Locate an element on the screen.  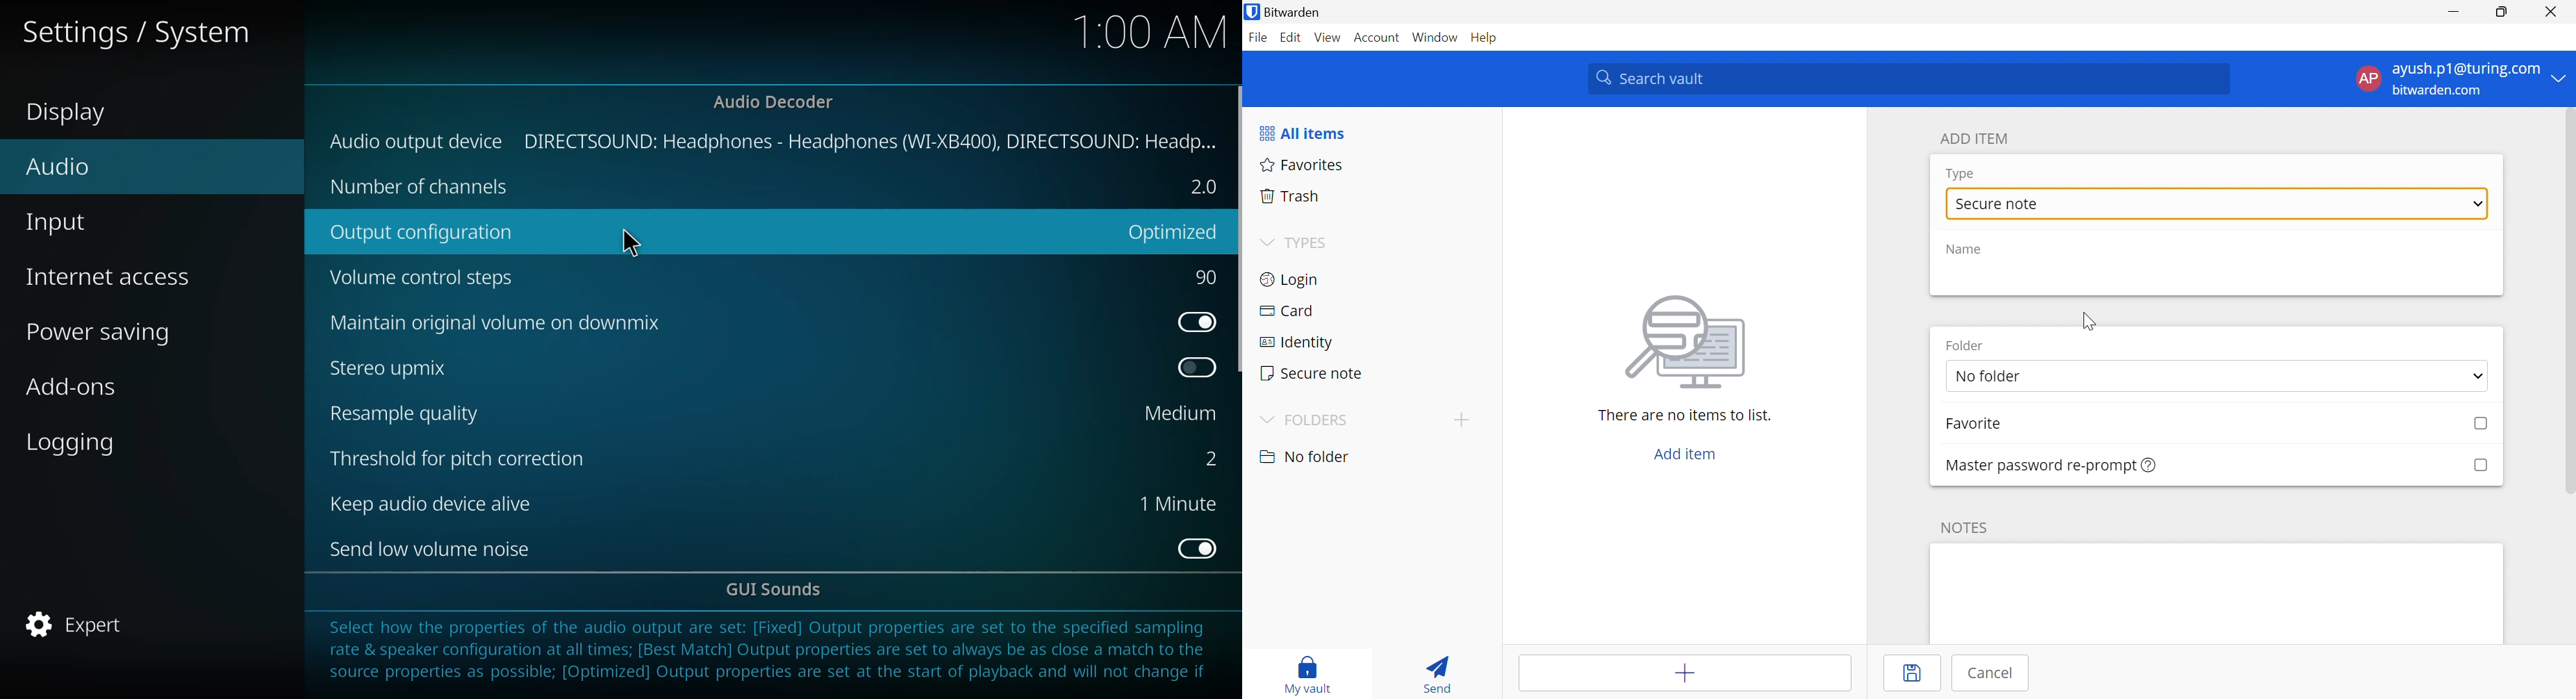
expert is located at coordinates (86, 628).